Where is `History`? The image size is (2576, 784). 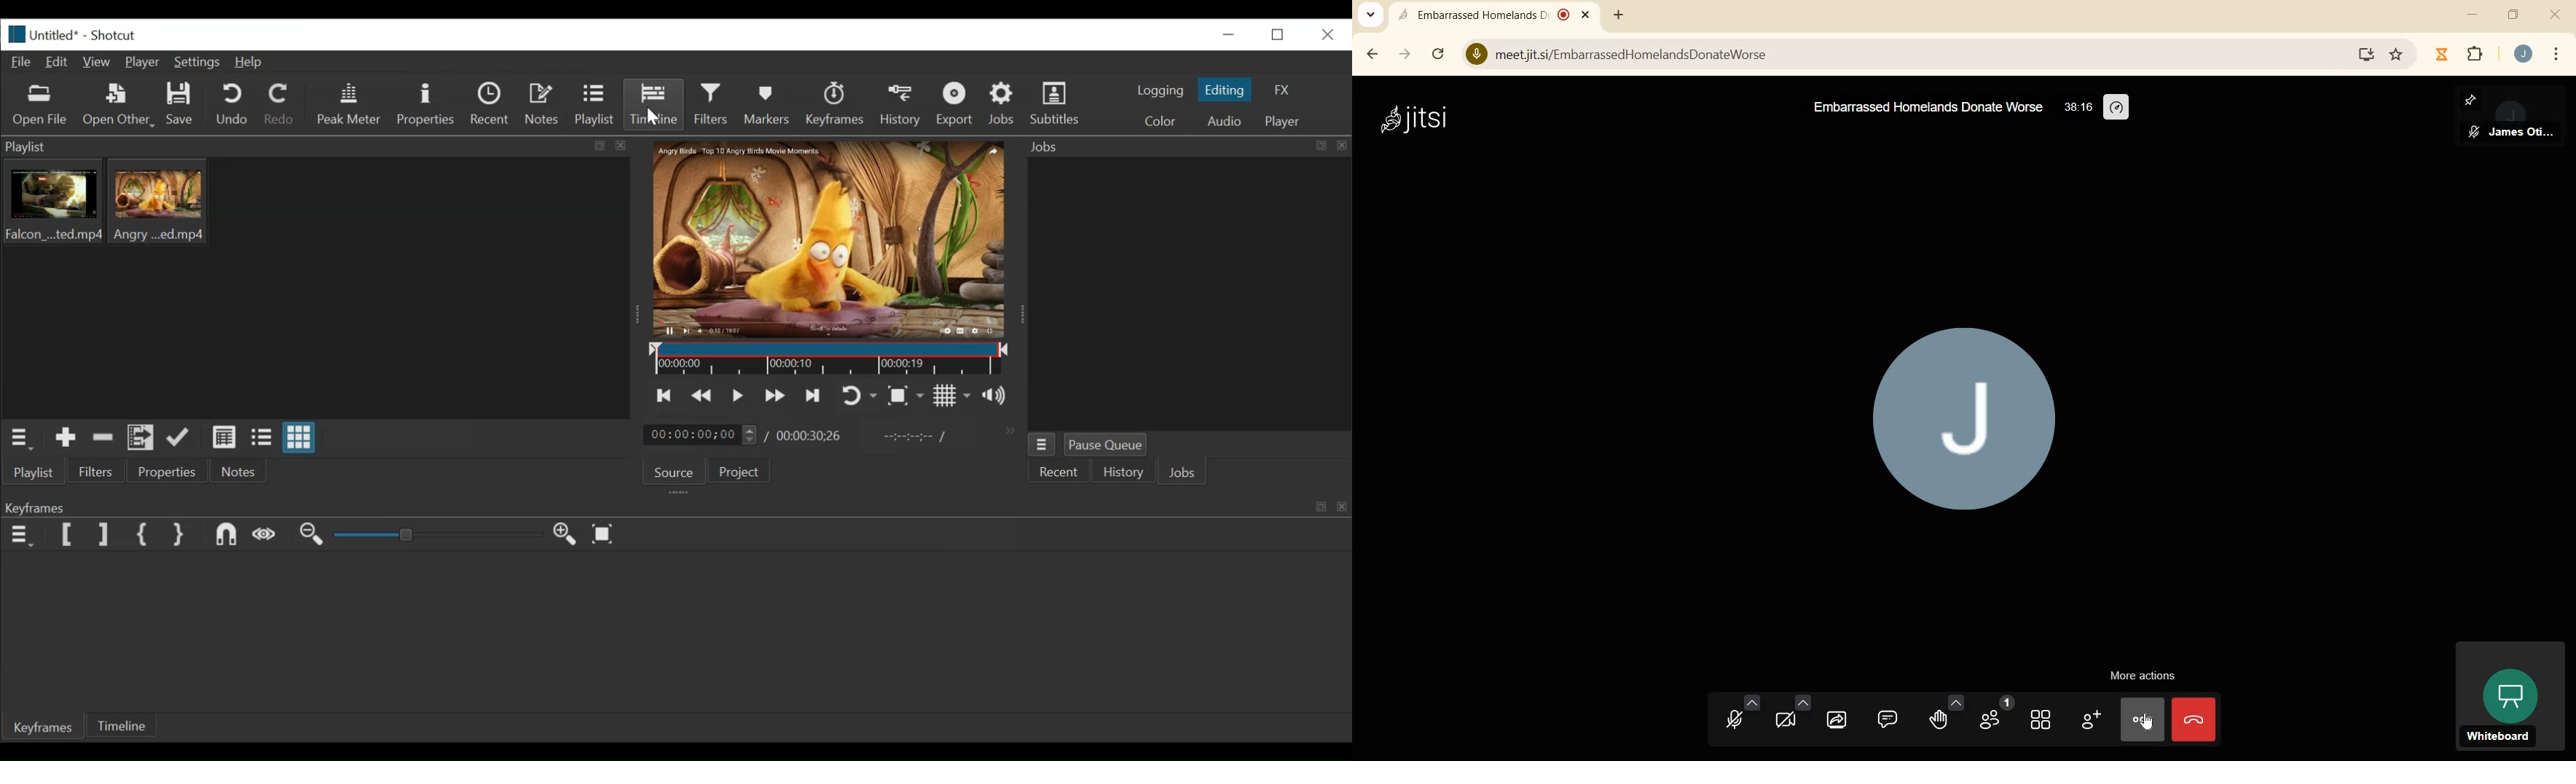
History is located at coordinates (903, 104).